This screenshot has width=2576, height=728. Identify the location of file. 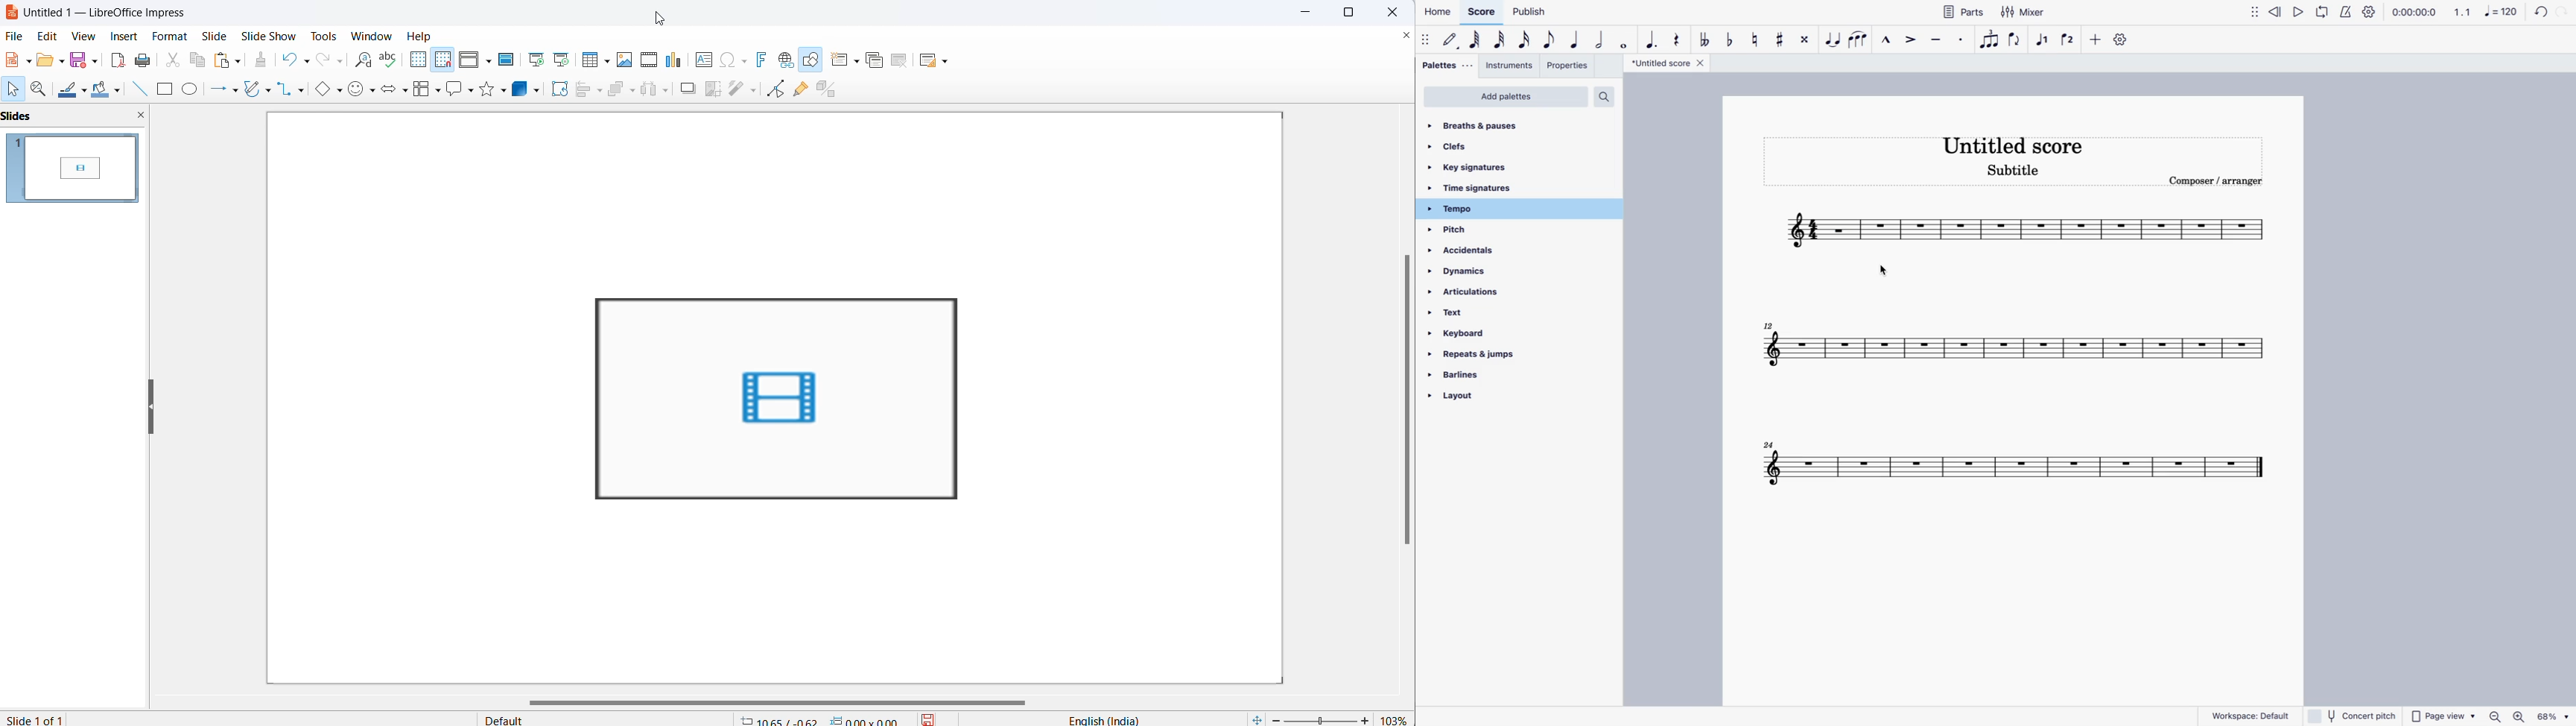
(16, 37).